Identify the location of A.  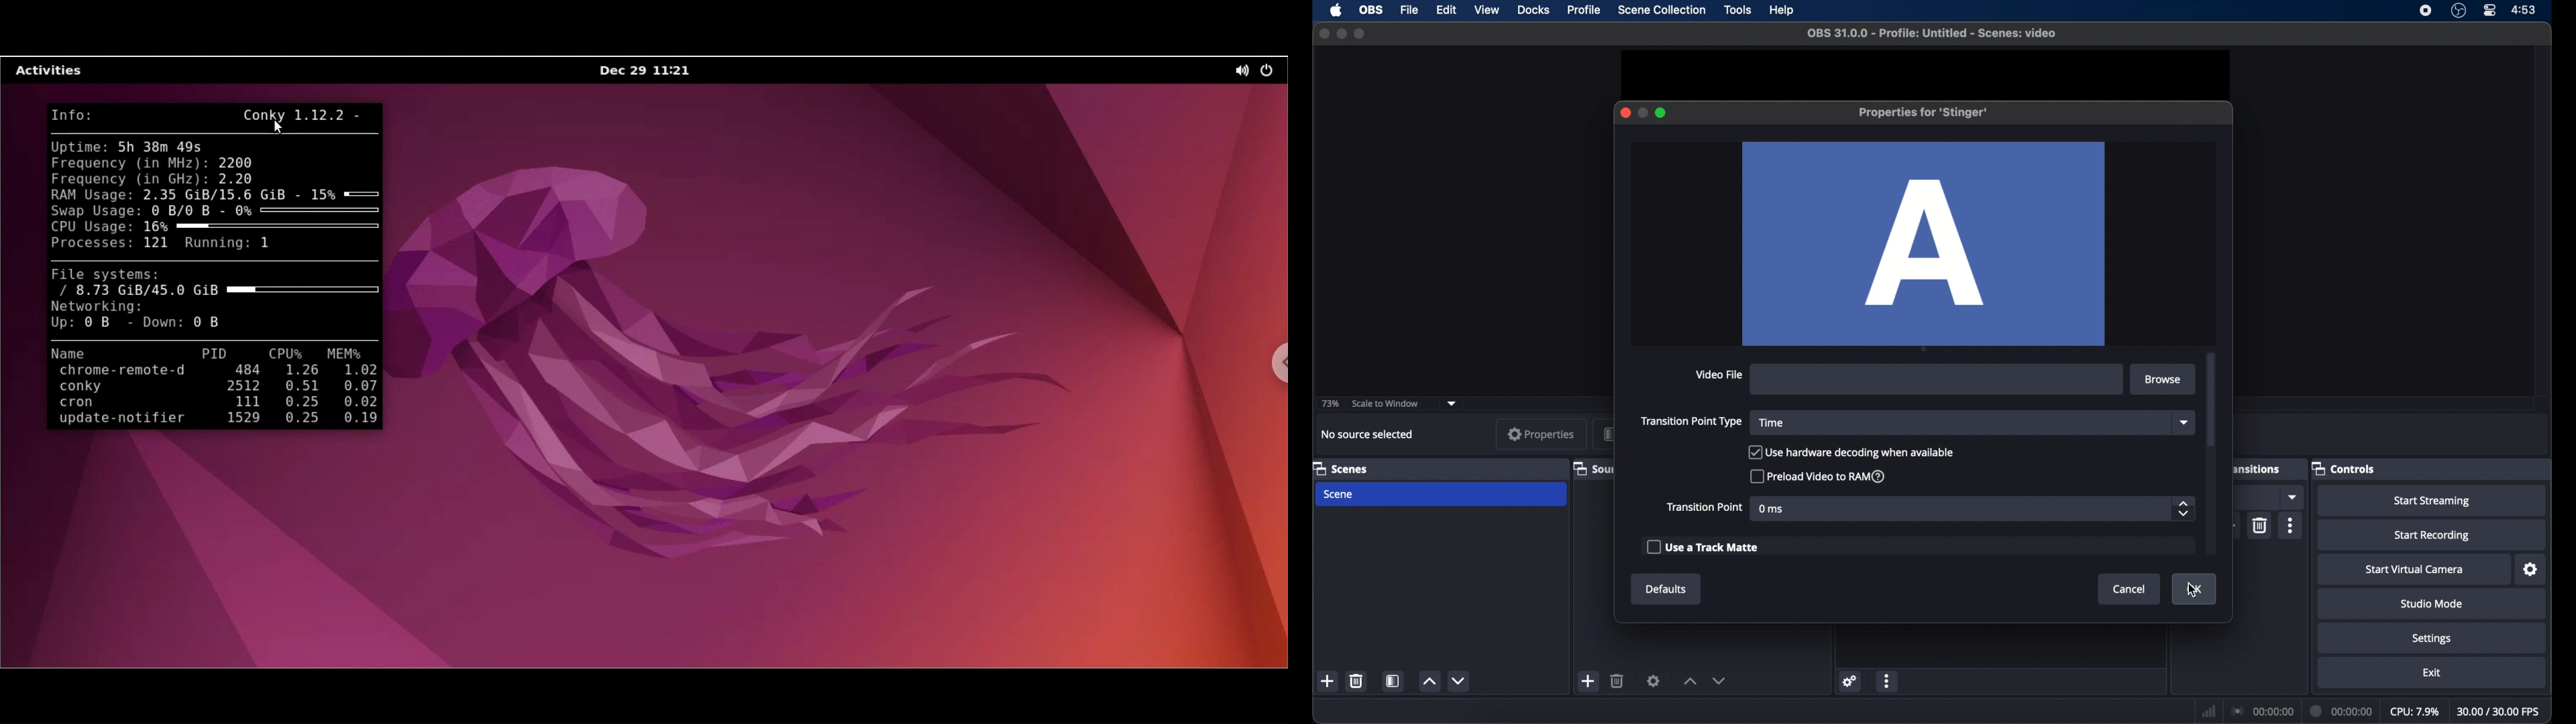
(1924, 243).